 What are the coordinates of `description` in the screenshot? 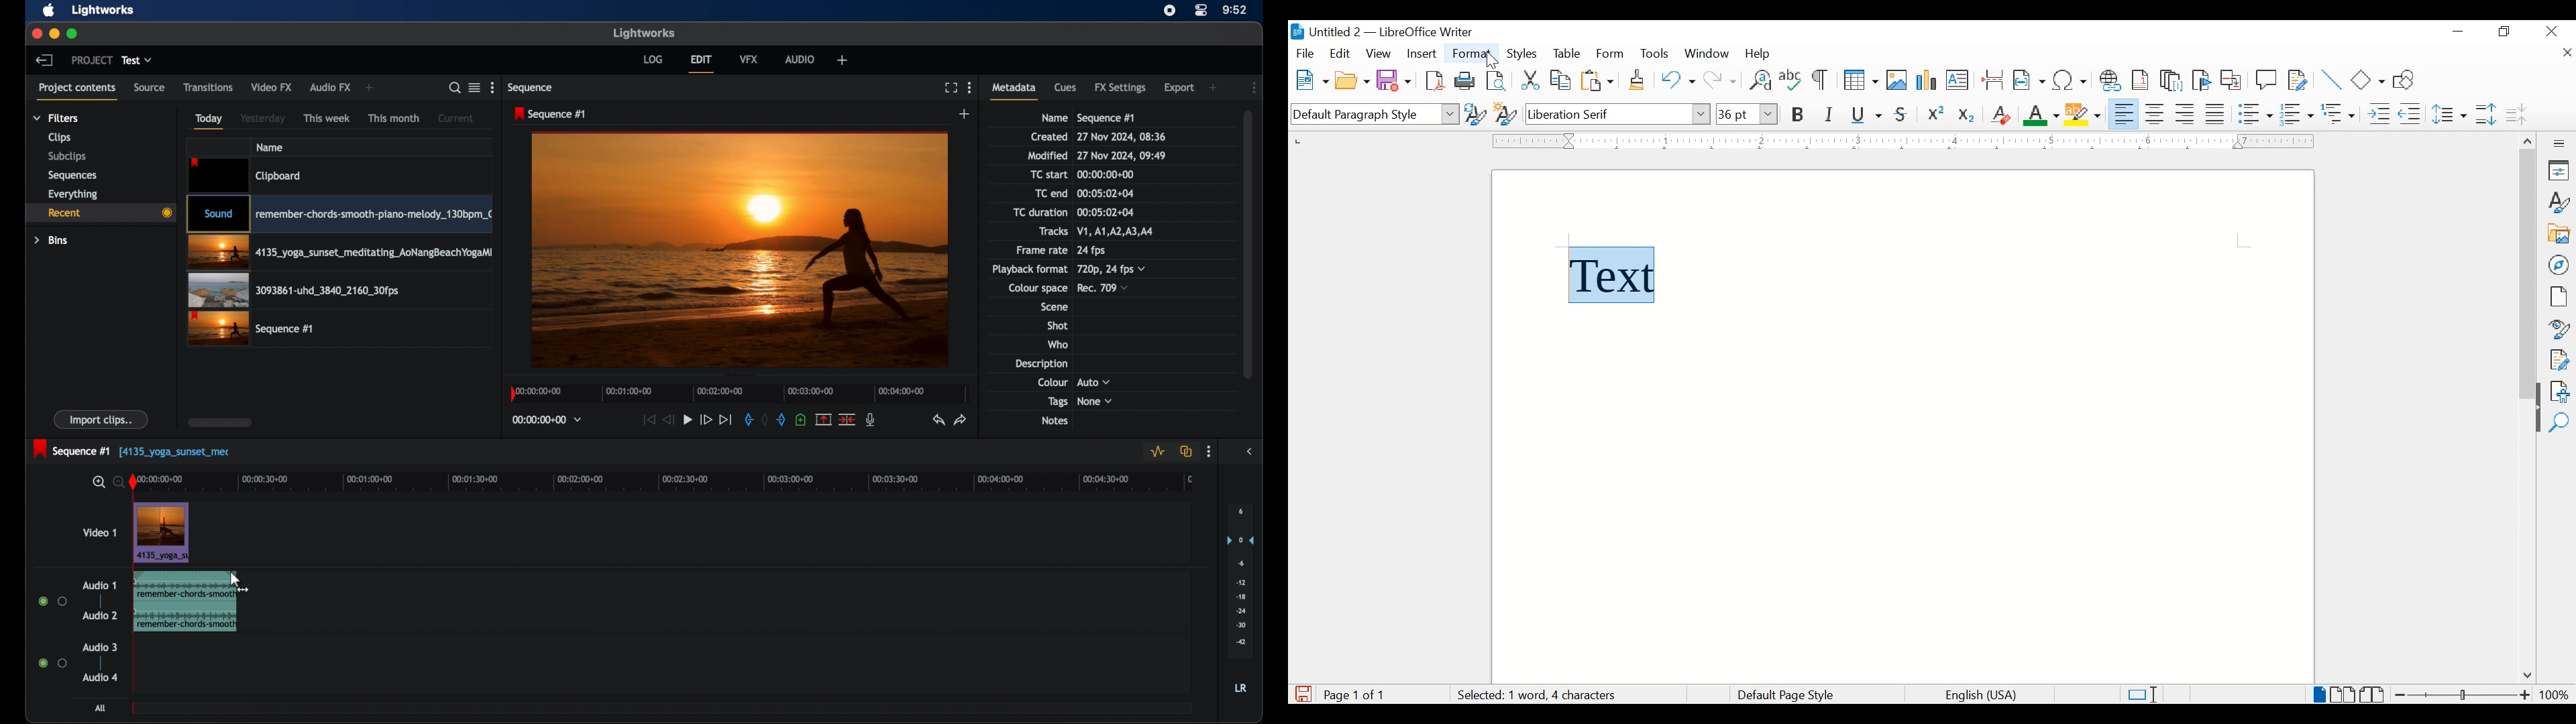 It's located at (1040, 363).